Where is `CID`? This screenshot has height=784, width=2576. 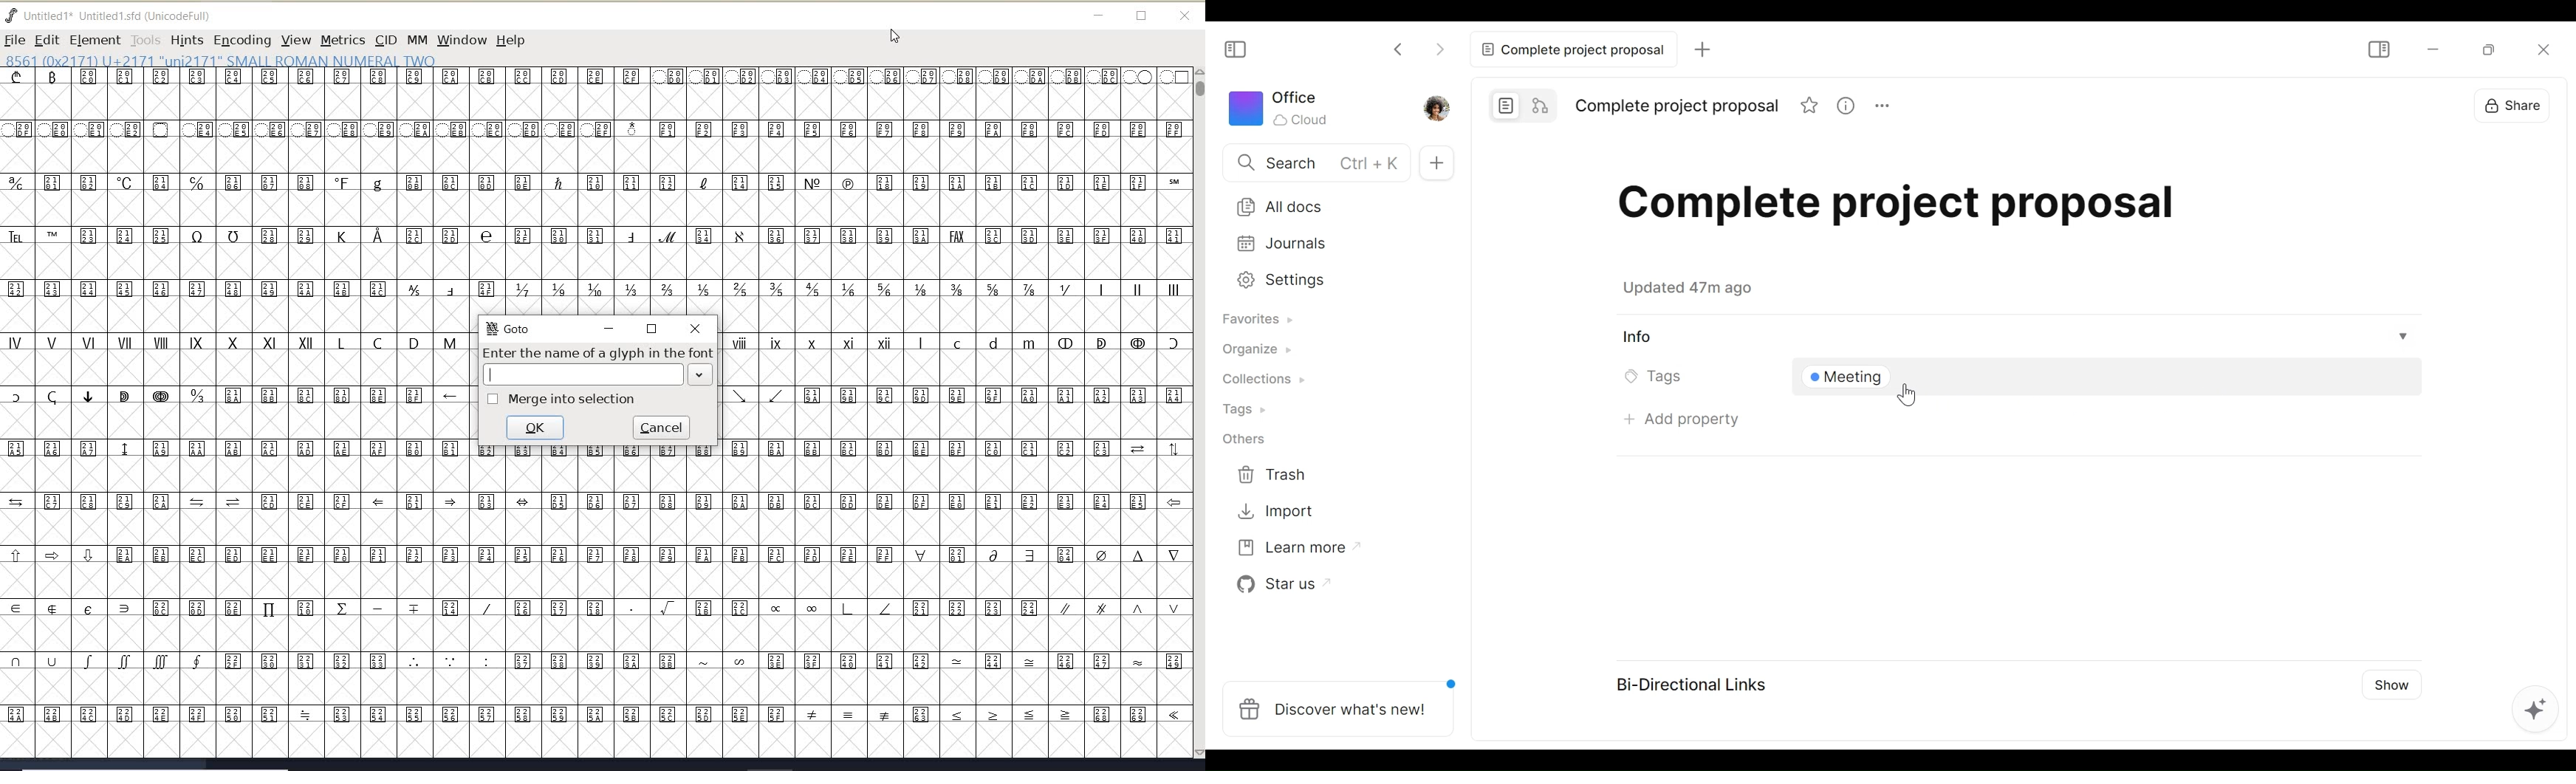 CID is located at coordinates (385, 40).